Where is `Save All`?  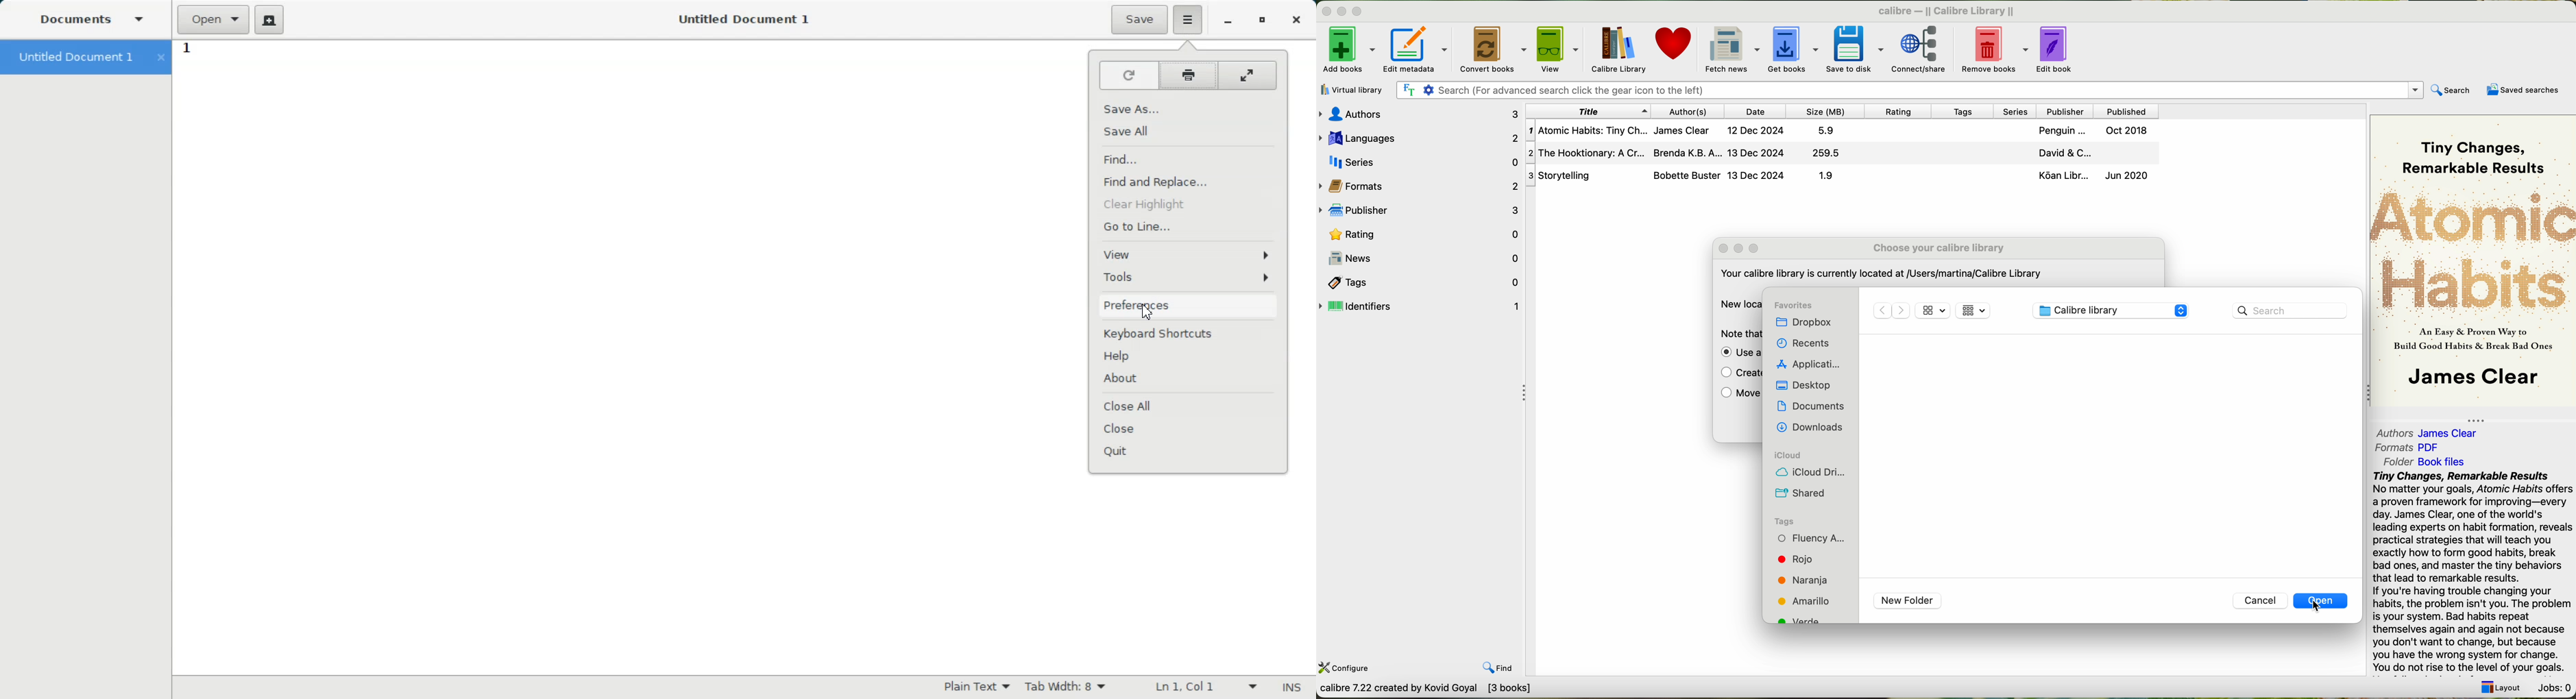 Save All is located at coordinates (1189, 133).